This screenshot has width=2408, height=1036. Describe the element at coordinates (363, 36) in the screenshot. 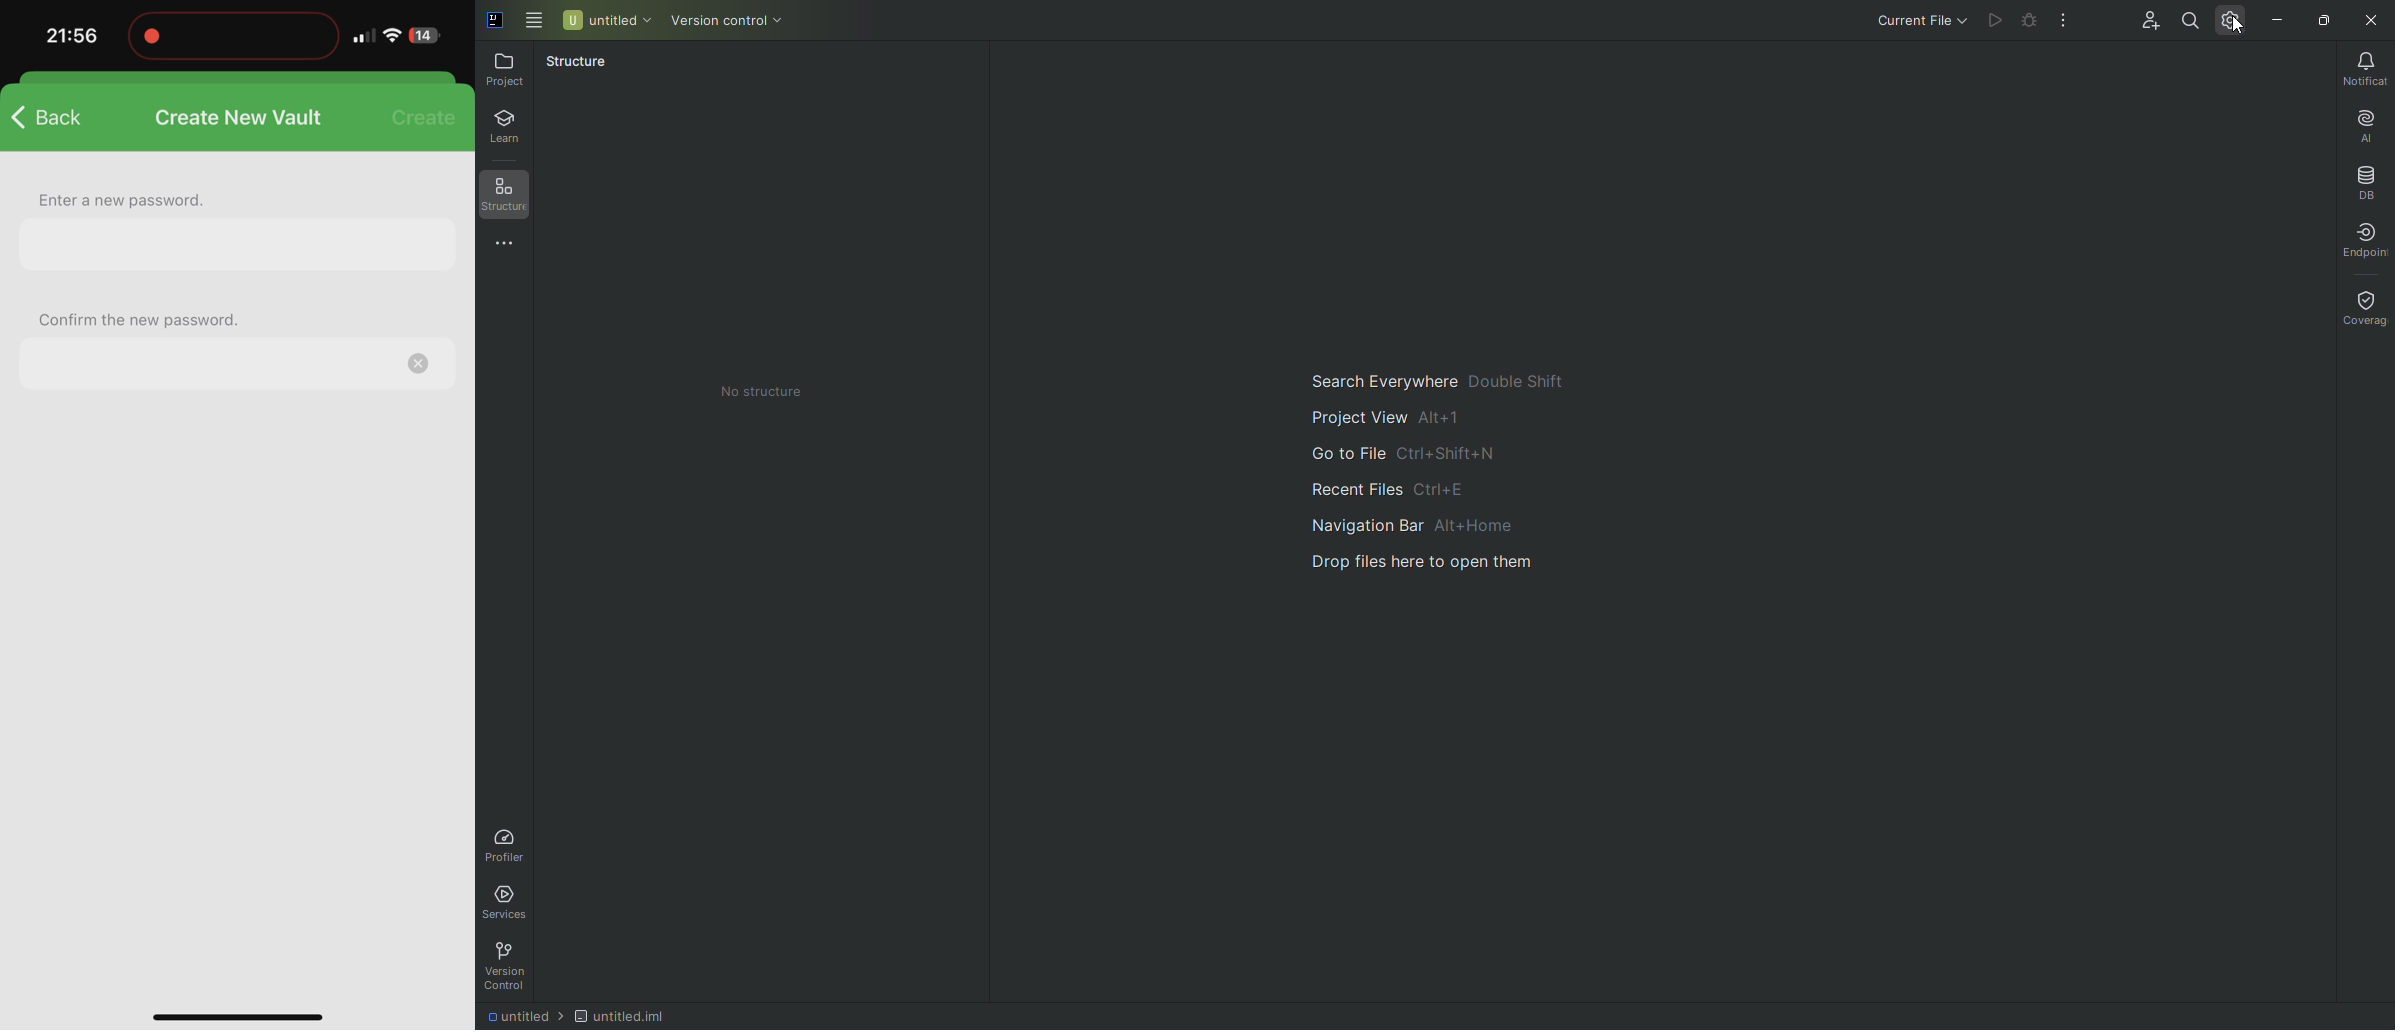

I see `signal` at that location.